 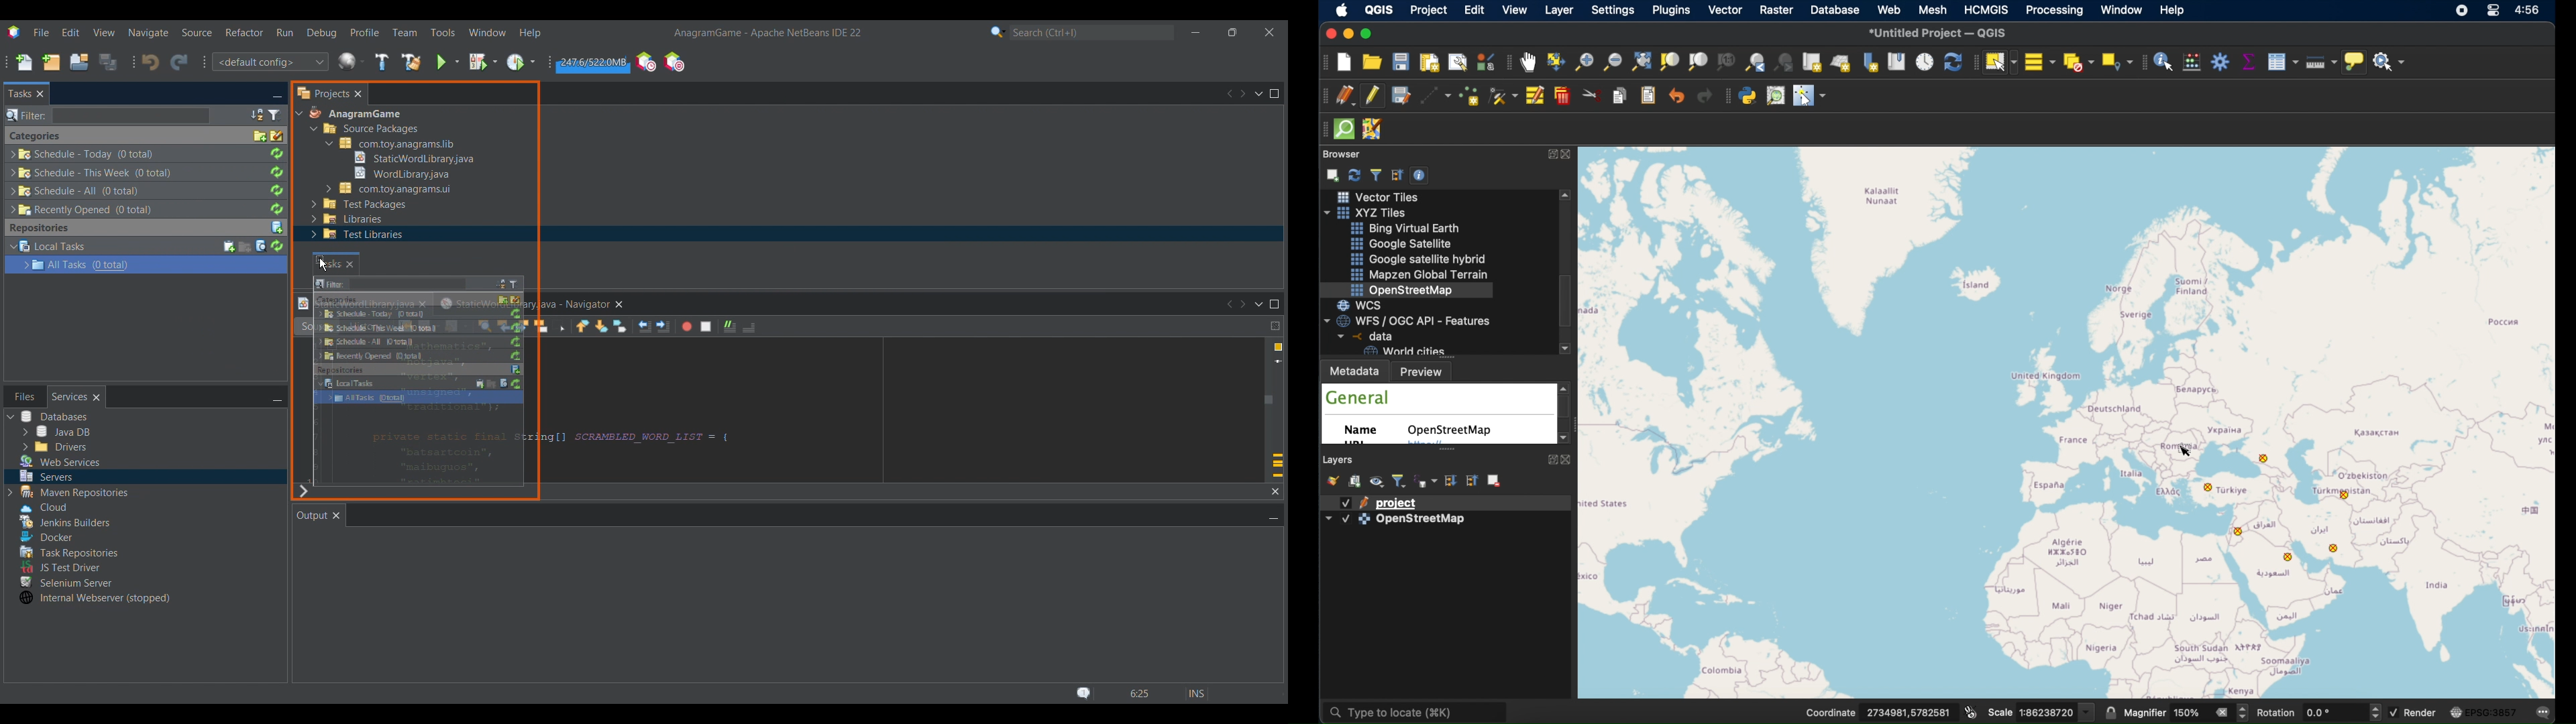 What do you see at coordinates (2321, 712) in the screenshot?
I see `rotation value` at bounding box center [2321, 712].